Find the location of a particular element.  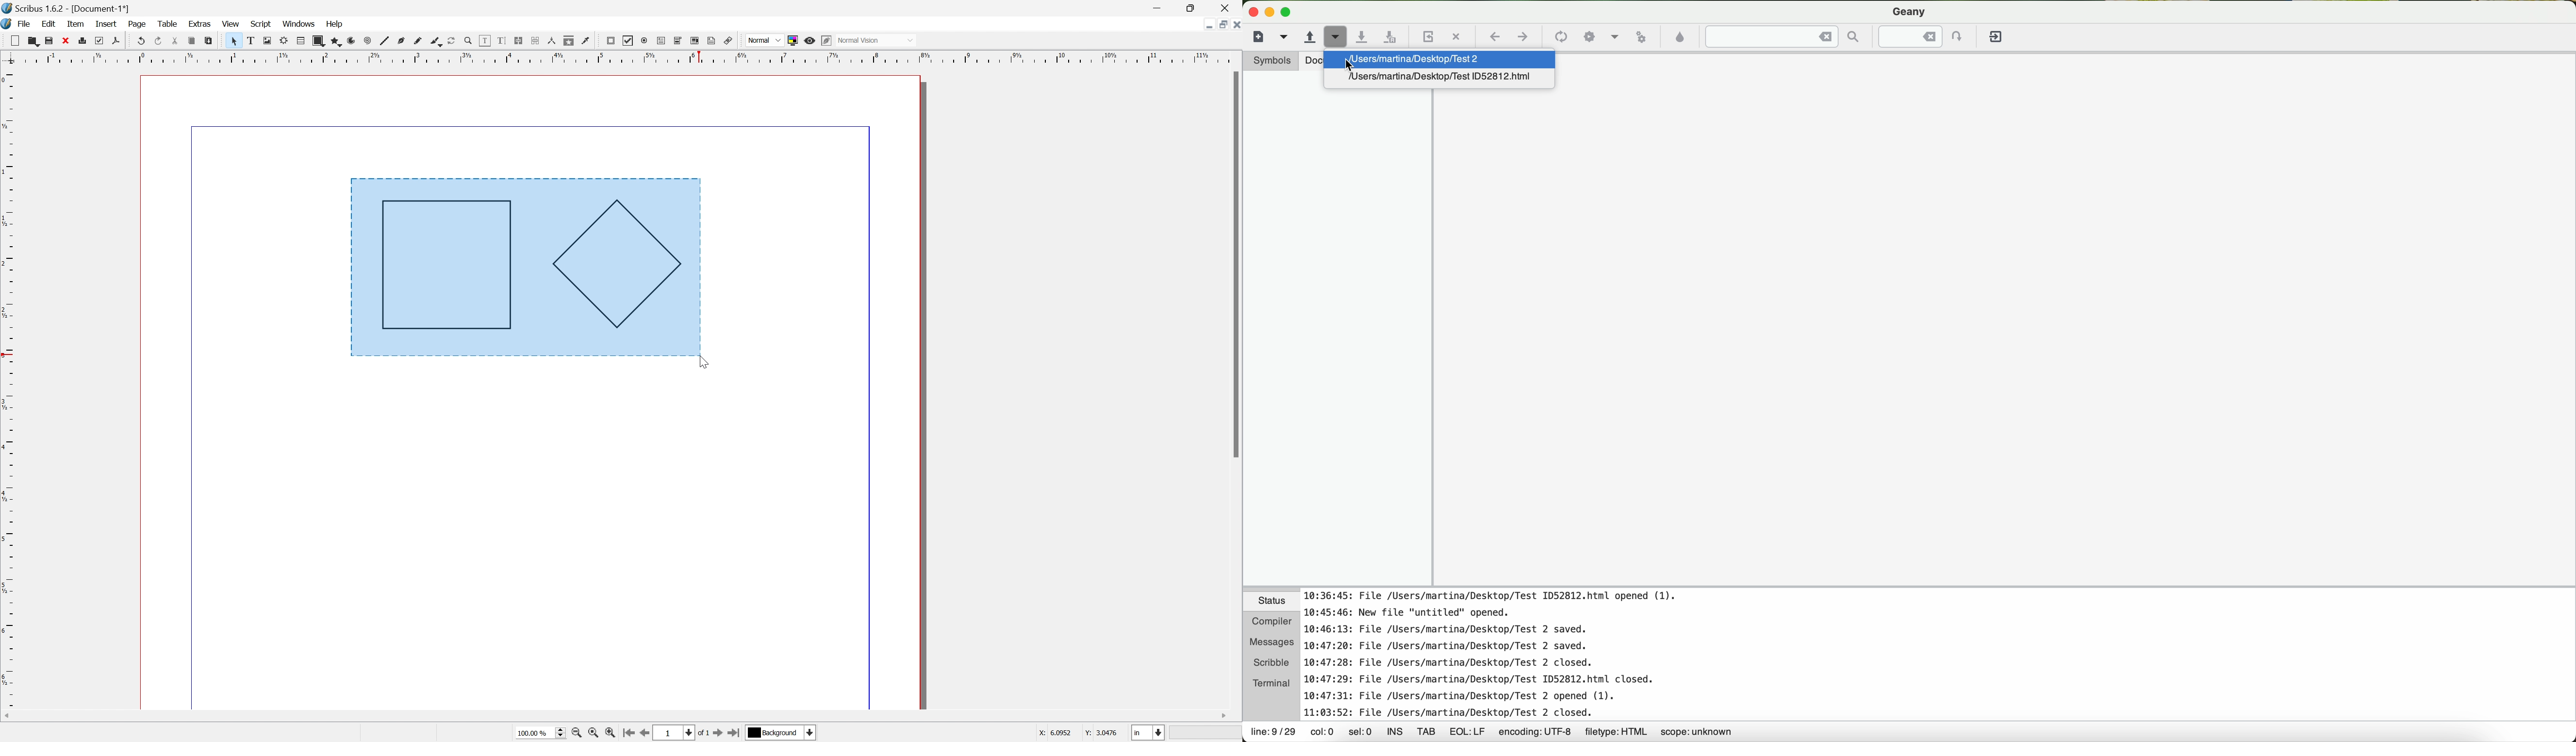

table is located at coordinates (169, 24).